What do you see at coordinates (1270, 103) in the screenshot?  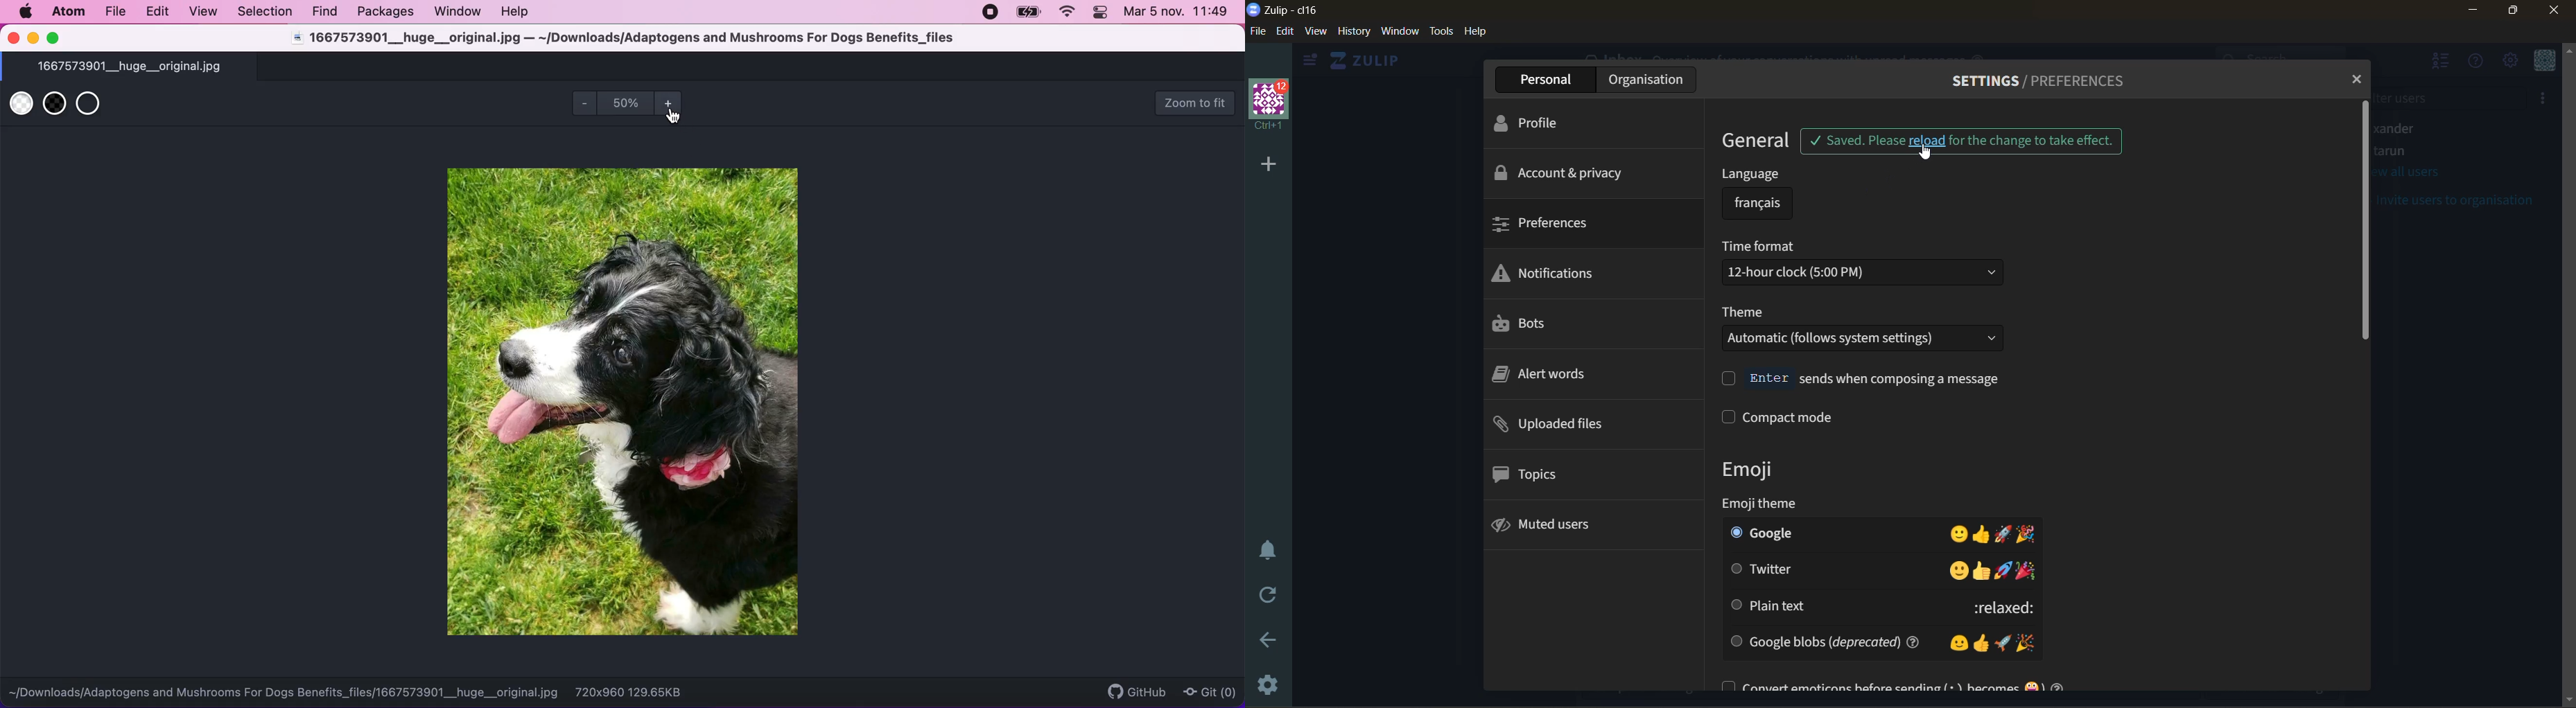 I see `organisation name and profile picture` at bounding box center [1270, 103].